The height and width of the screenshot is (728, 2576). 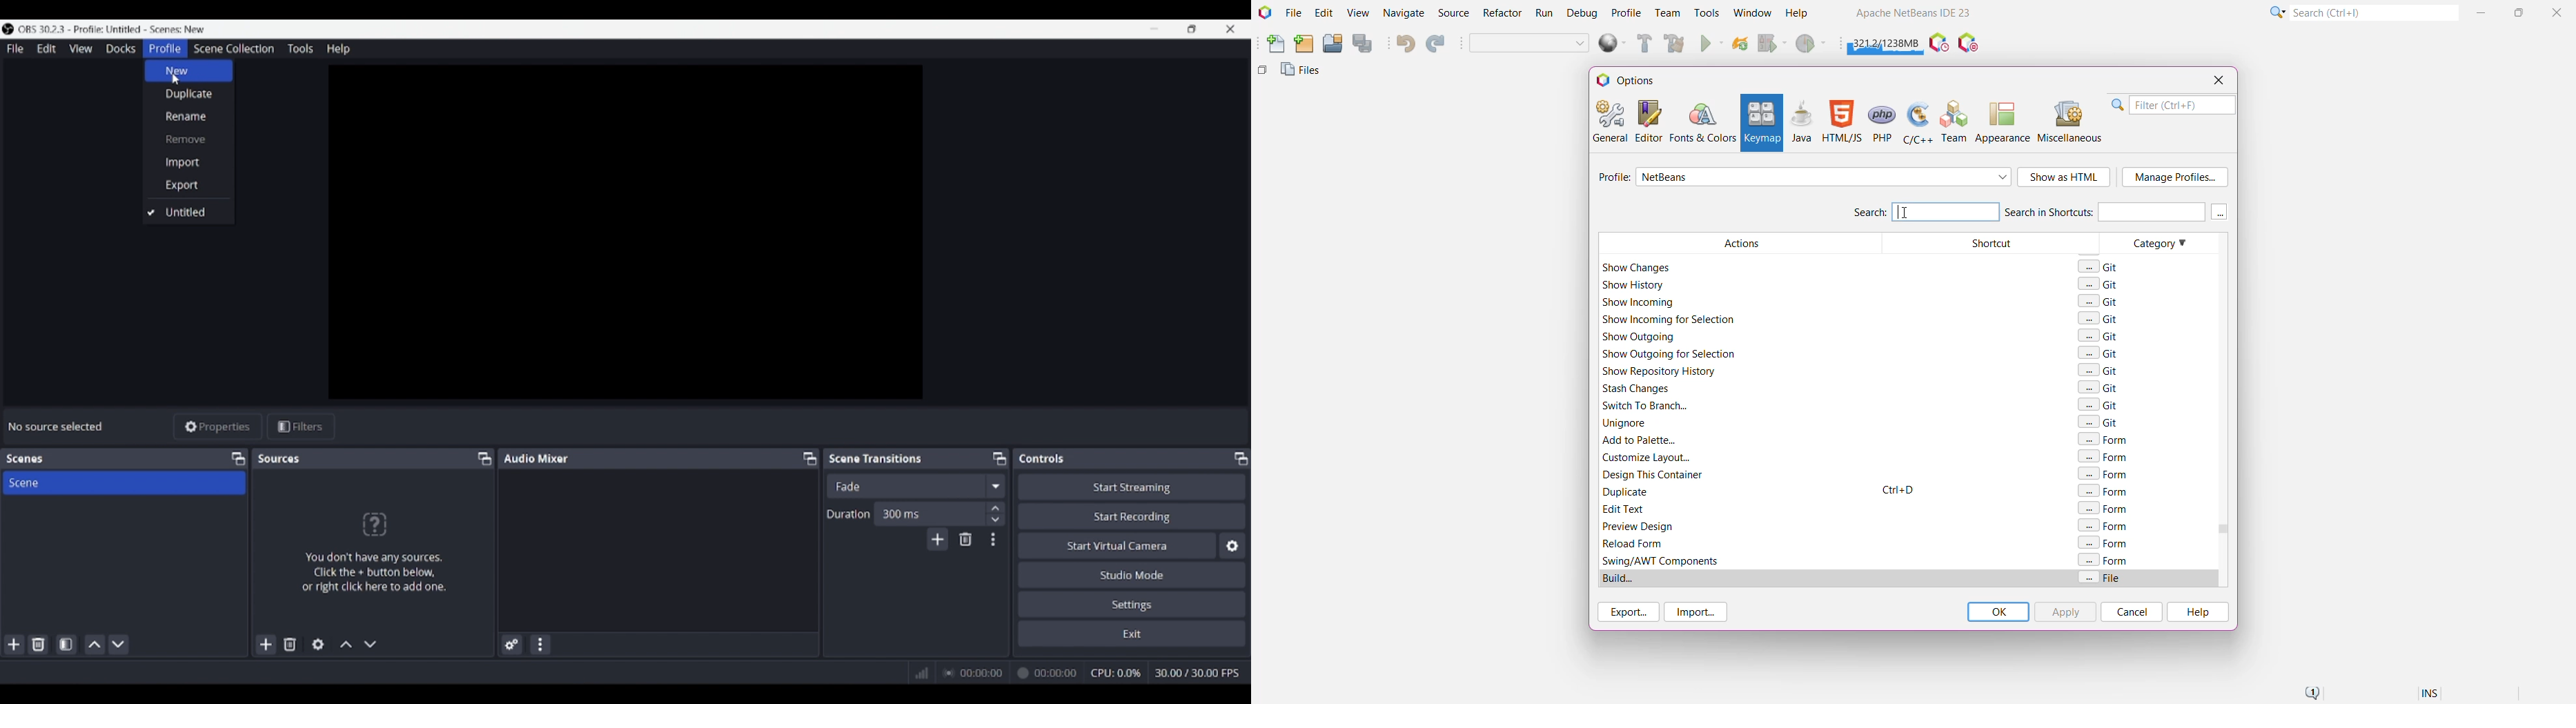 What do you see at coordinates (1812, 45) in the screenshot?
I see `Profile Main project` at bounding box center [1812, 45].